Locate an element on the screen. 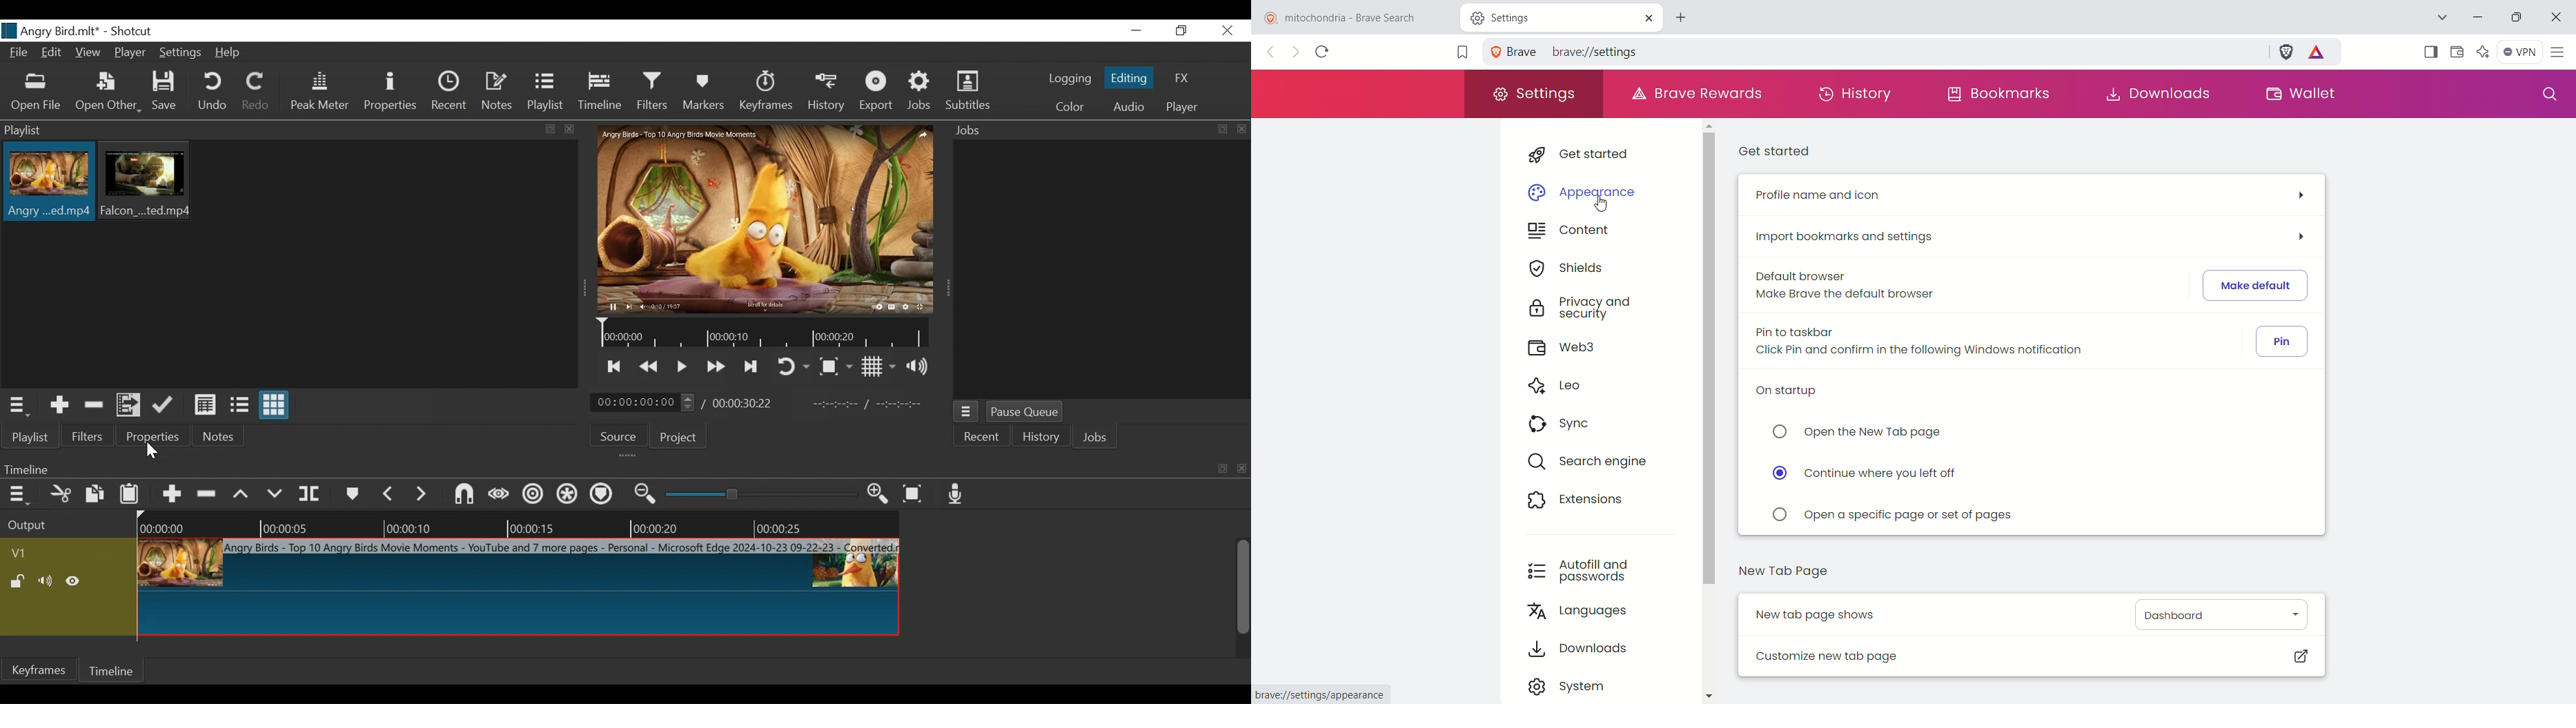  Ripple Delete is located at coordinates (209, 495).